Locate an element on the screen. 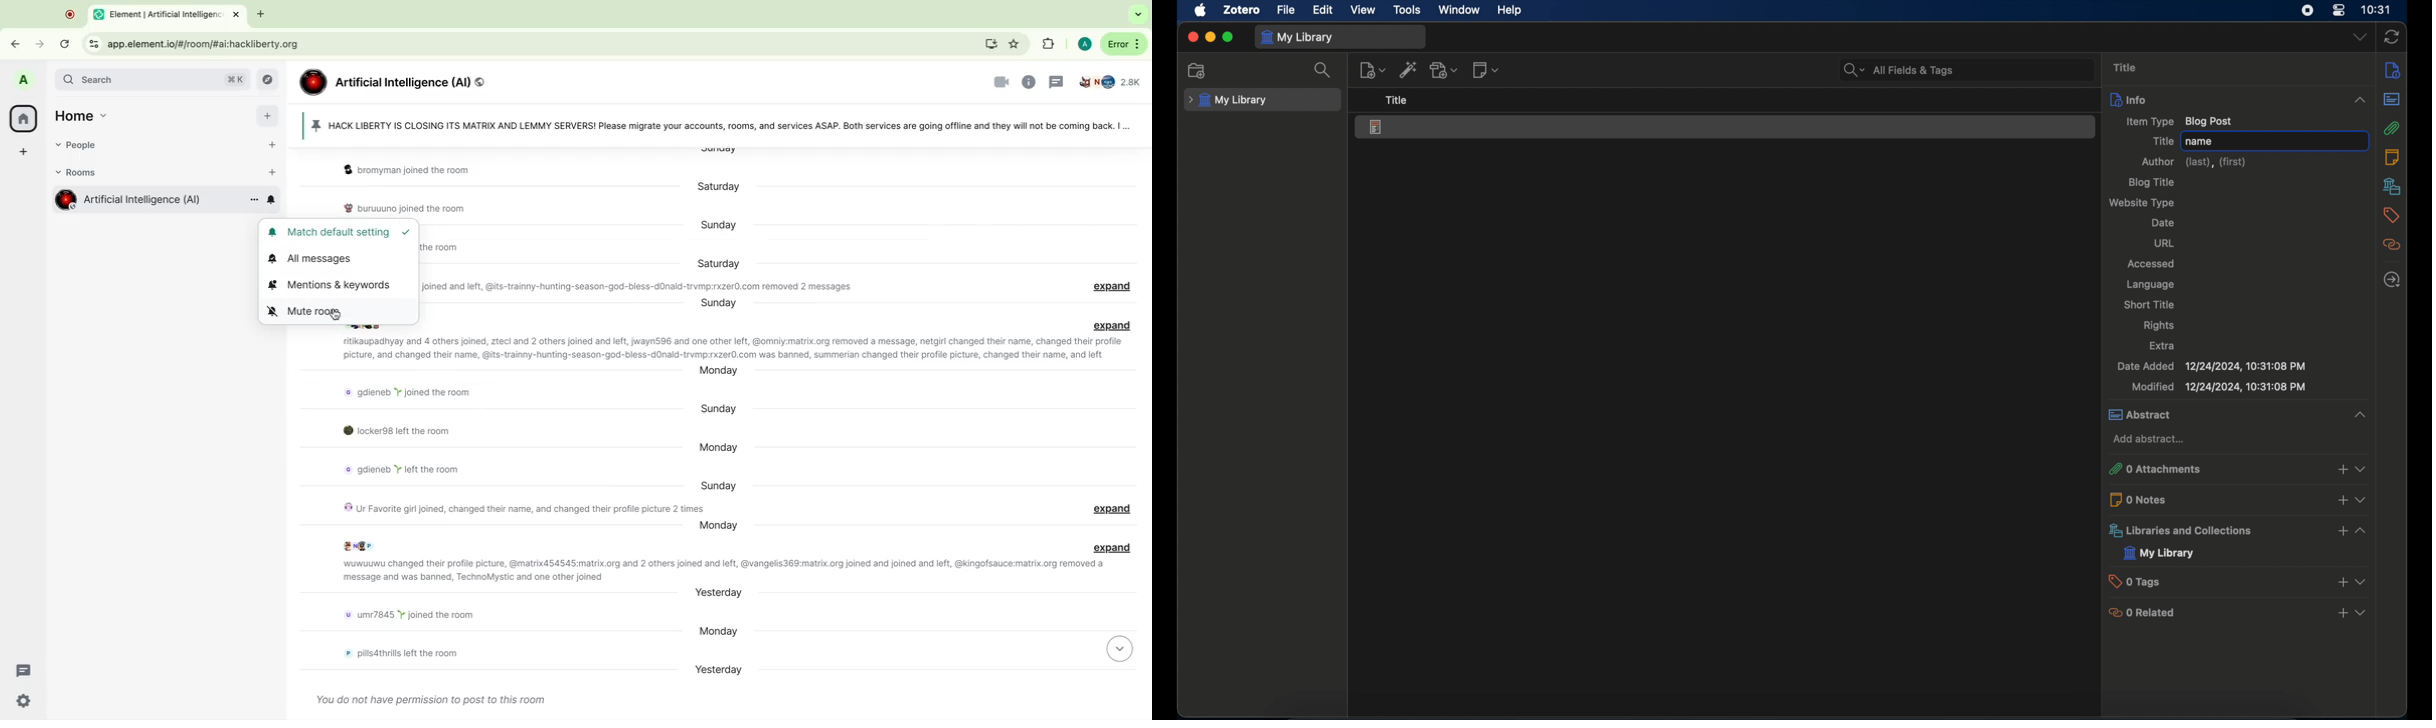 The image size is (2436, 728). file is located at coordinates (1285, 10).